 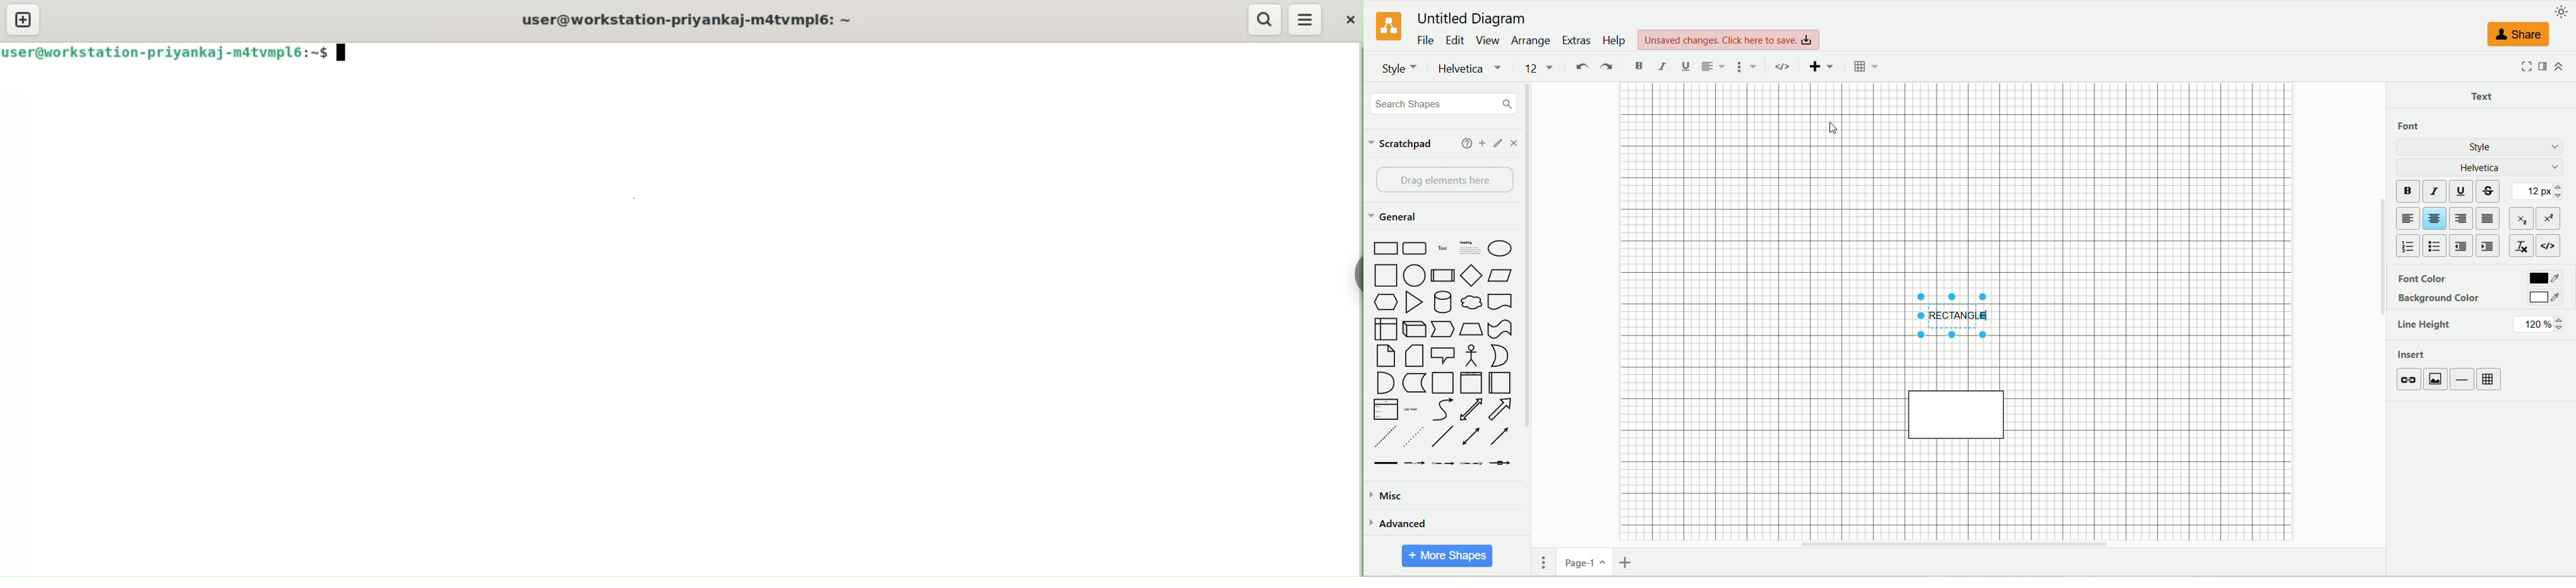 I want to click on curve arrow, so click(x=1440, y=410).